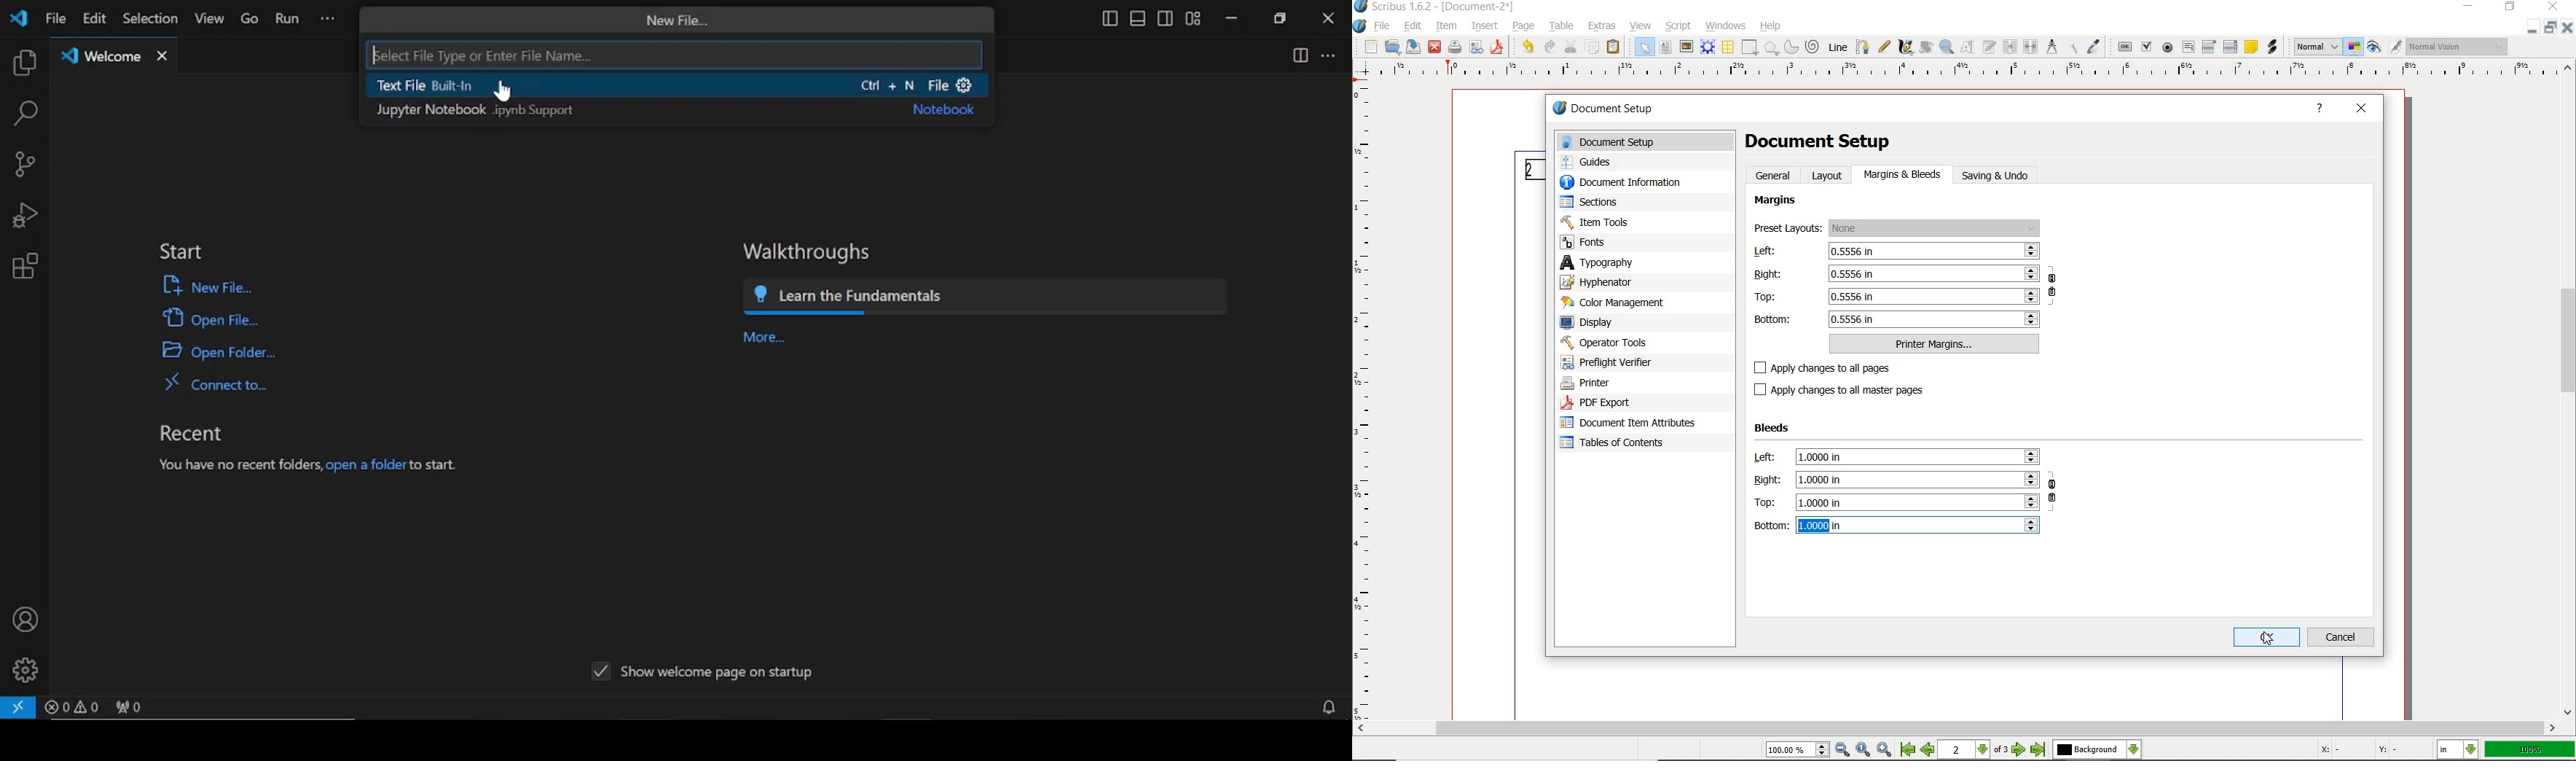 Image resolution: width=2576 pixels, height=784 pixels. I want to click on split editor right split editor down, so click(1301, 54).